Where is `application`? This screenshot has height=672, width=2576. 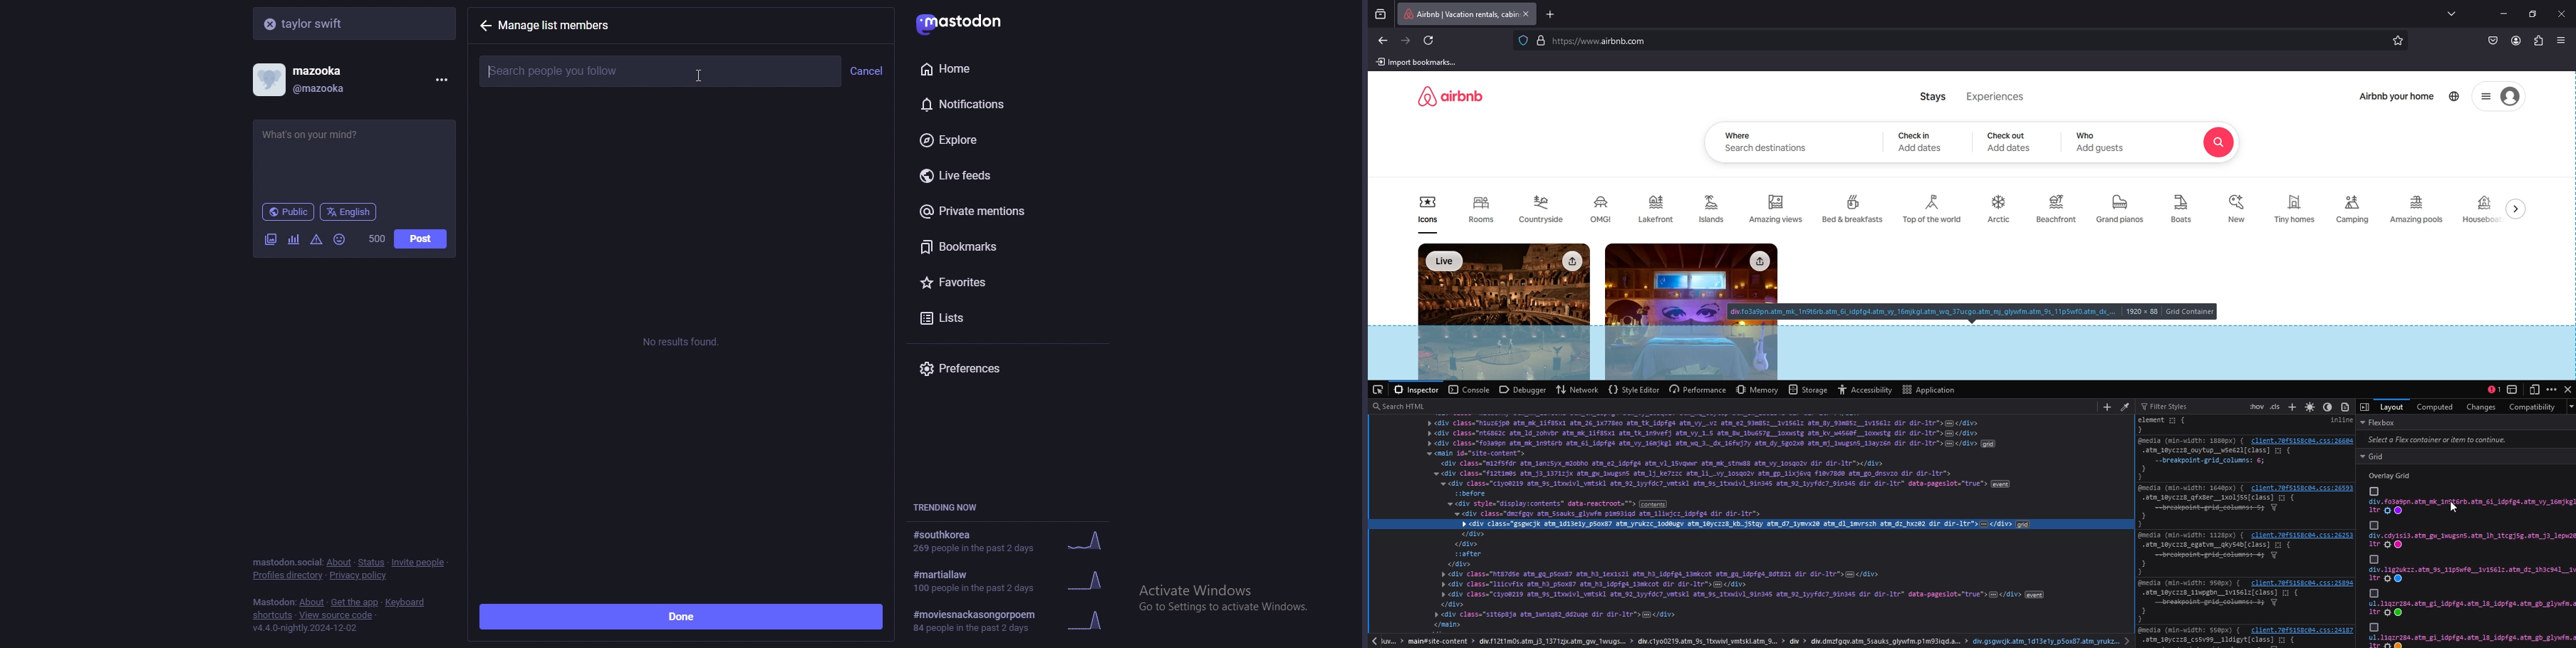 application is located at coordinates (1930, 389).